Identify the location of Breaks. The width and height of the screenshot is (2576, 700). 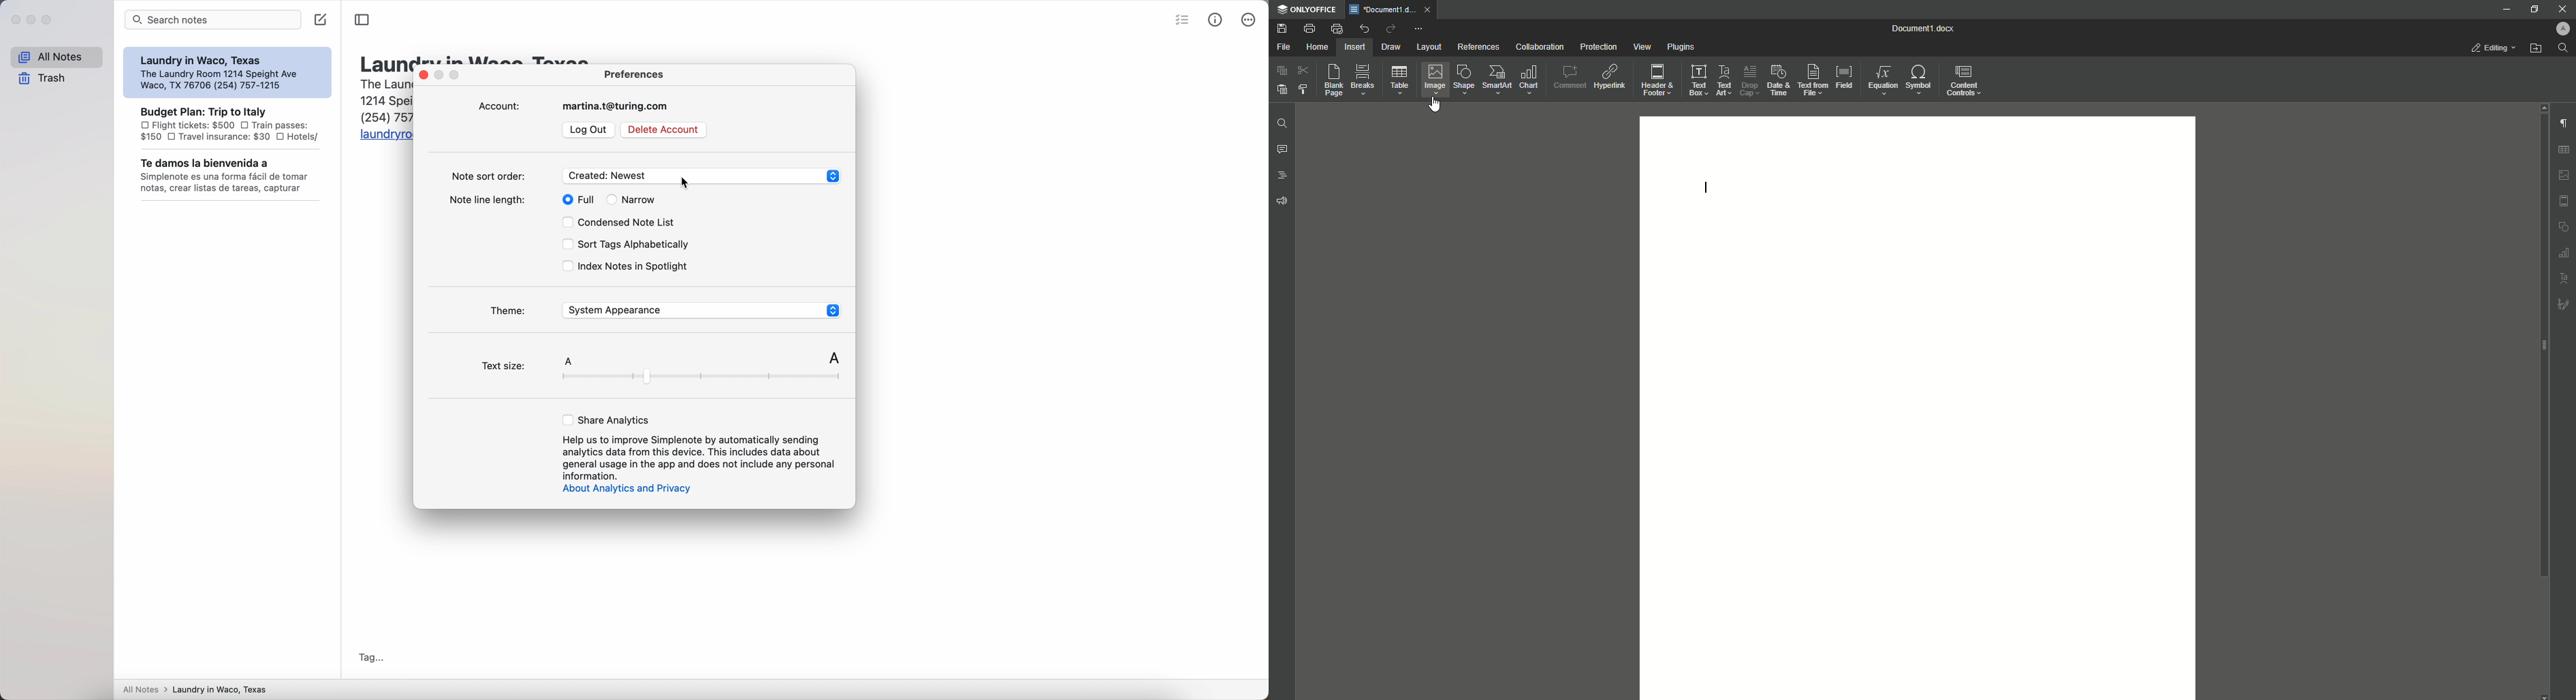
(1363, 79).